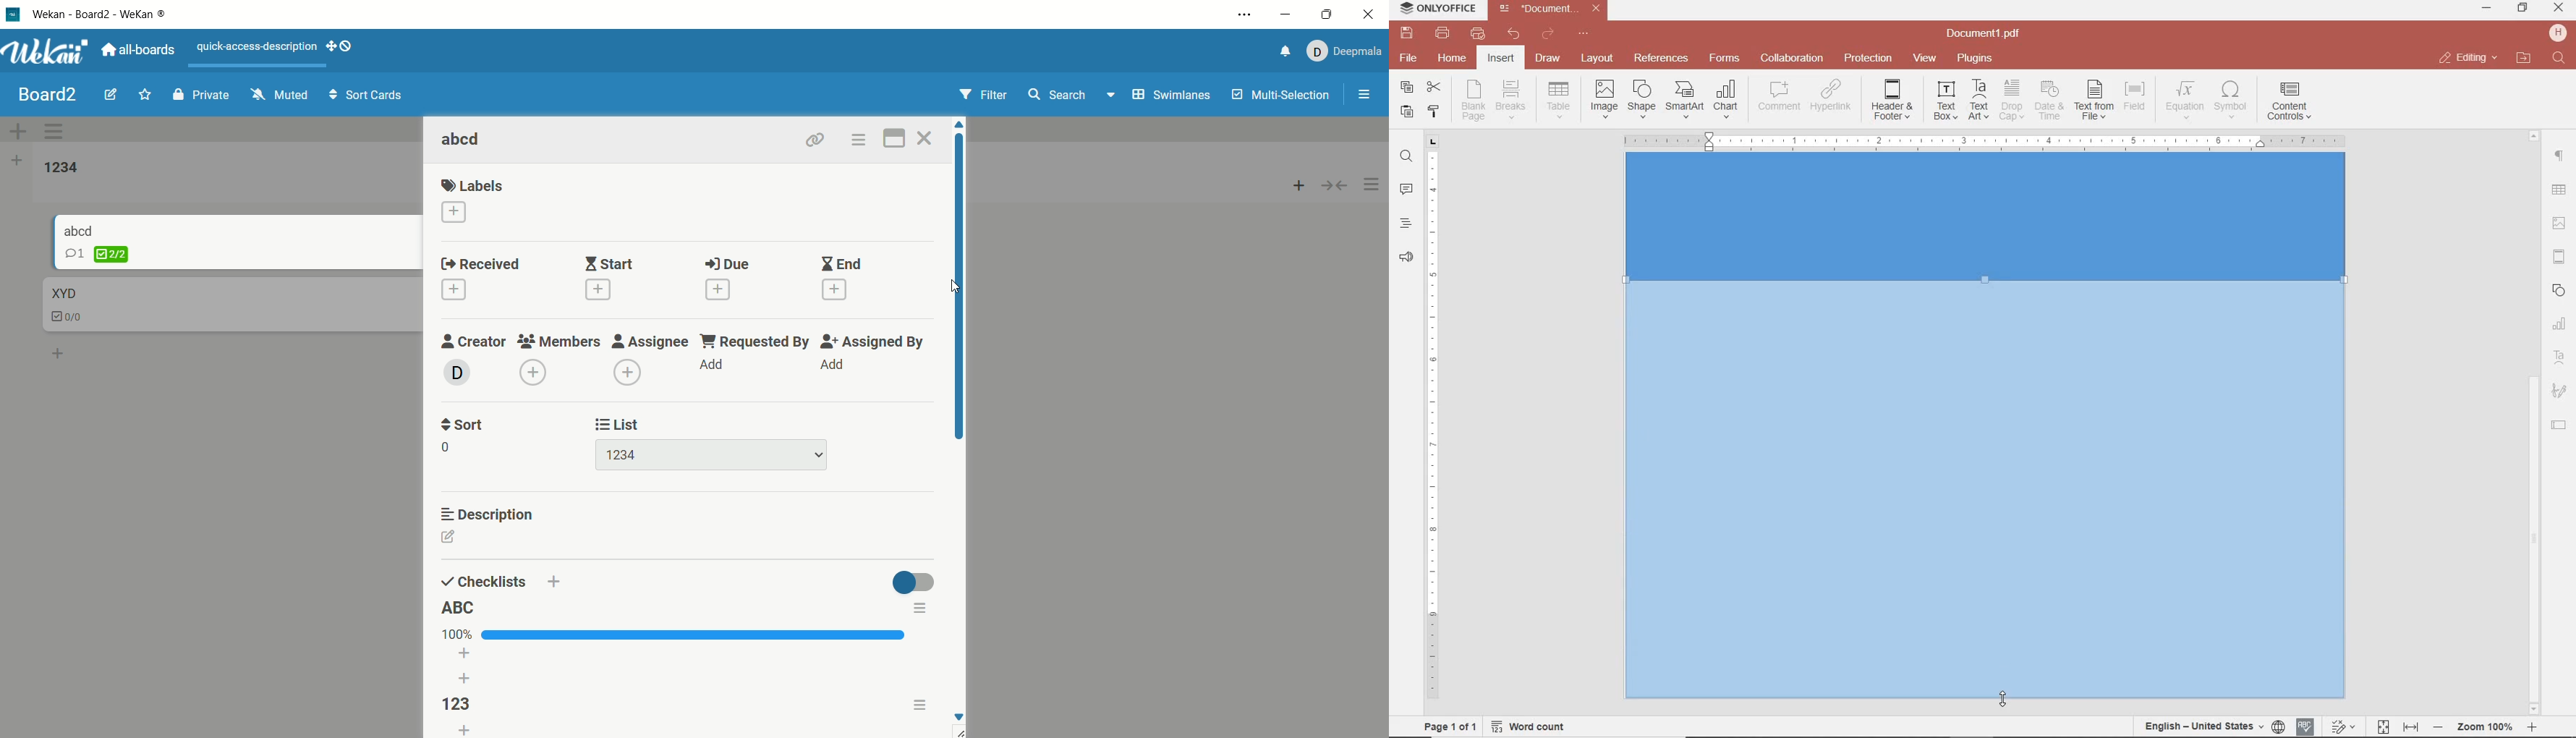 This screenshot has height=756, width=2576. Describe the element at coordinates (2094, 100) in the screenshot. I see `TEXT FROM  FILE` at that location.